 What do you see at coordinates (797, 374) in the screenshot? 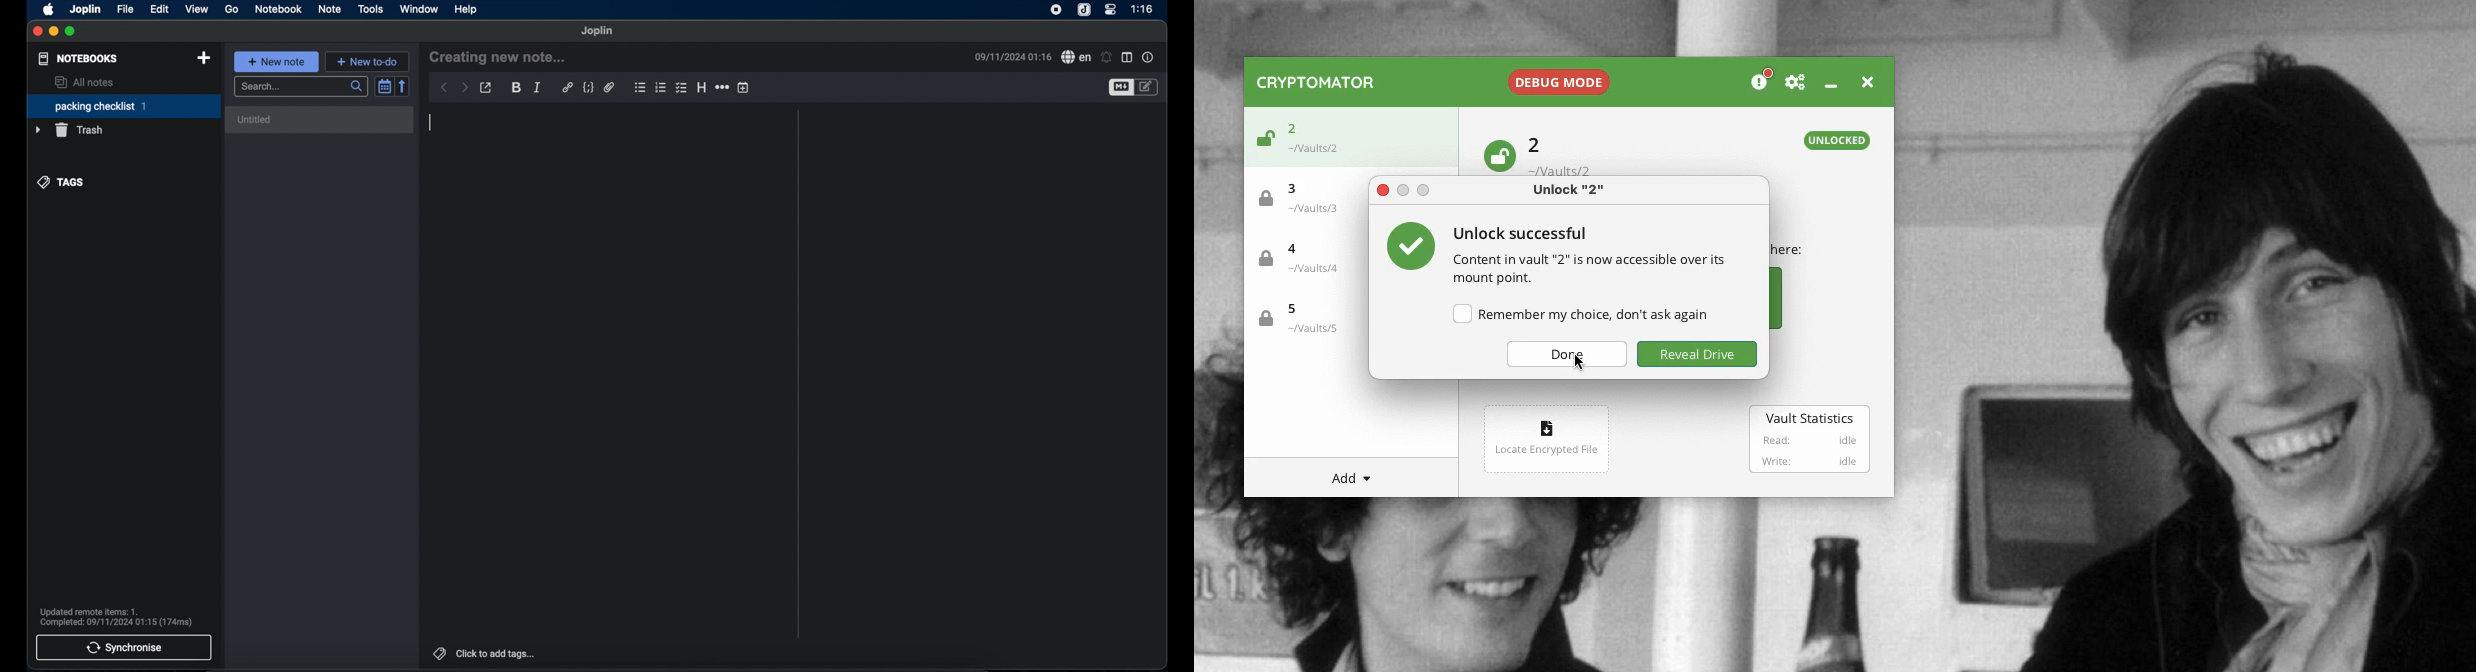
I see `divider` at bounding box center [797, 374].